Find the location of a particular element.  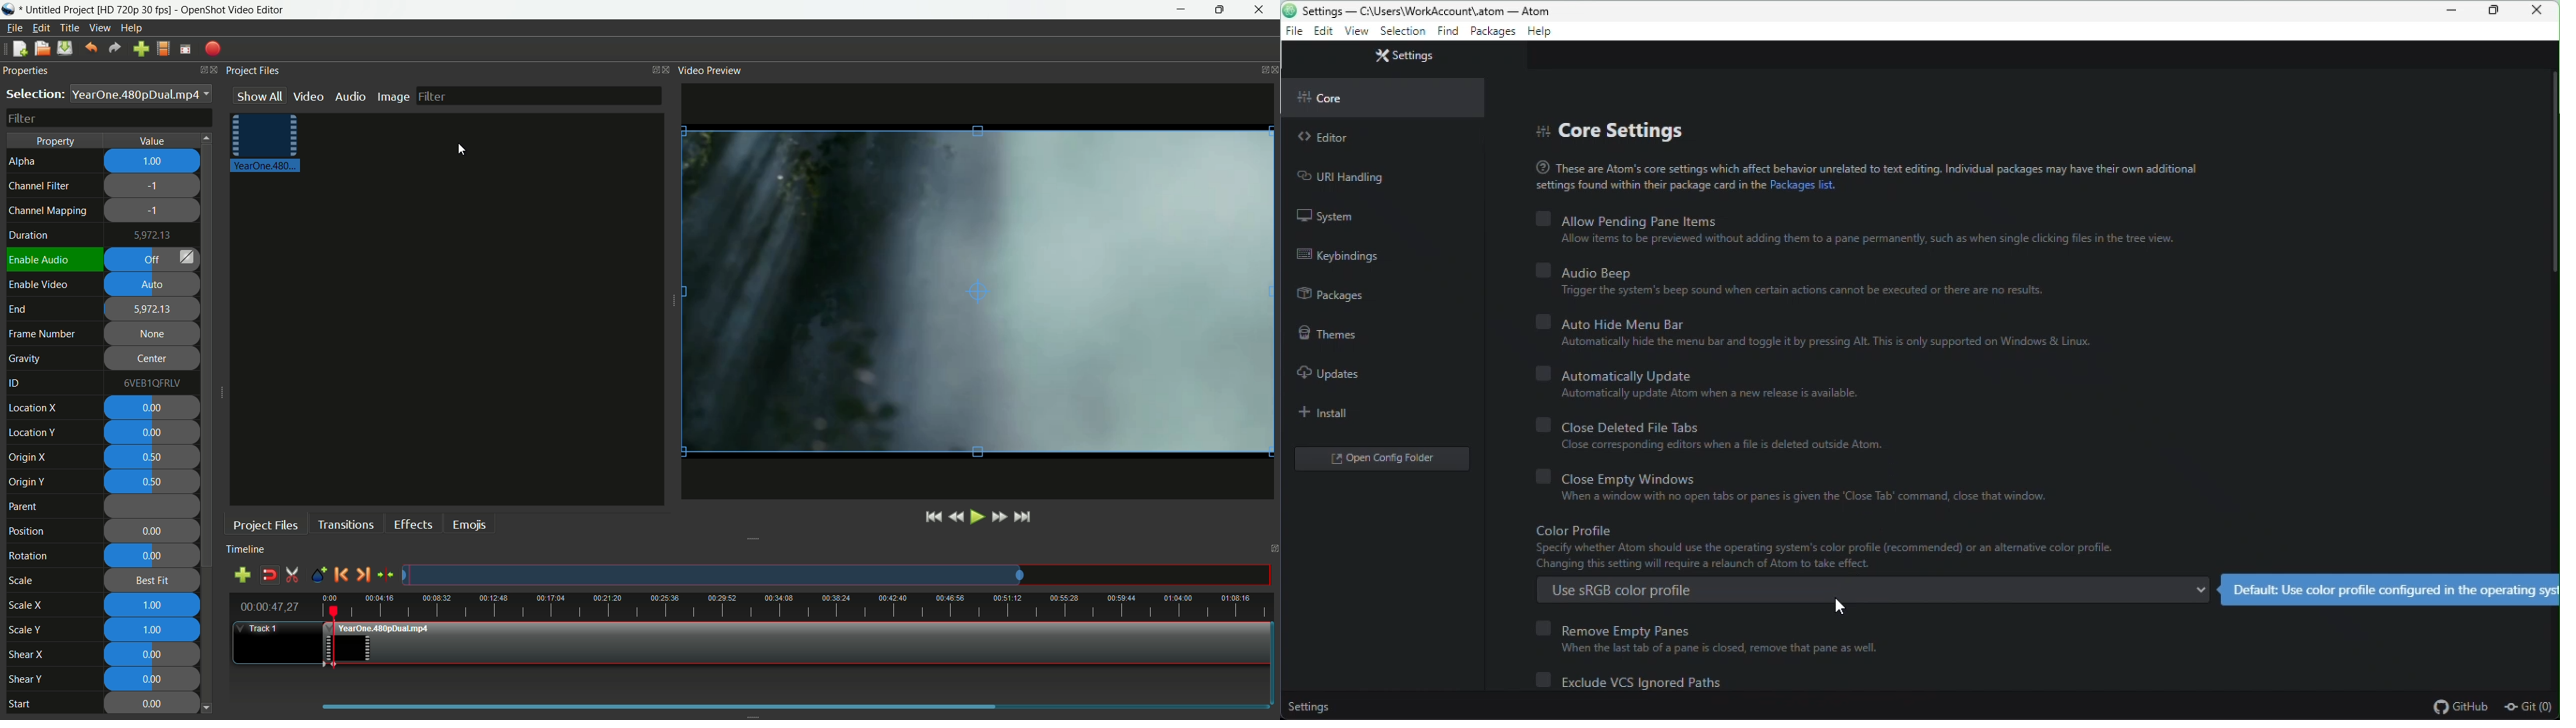

effects is located at coordinates (411, 523).